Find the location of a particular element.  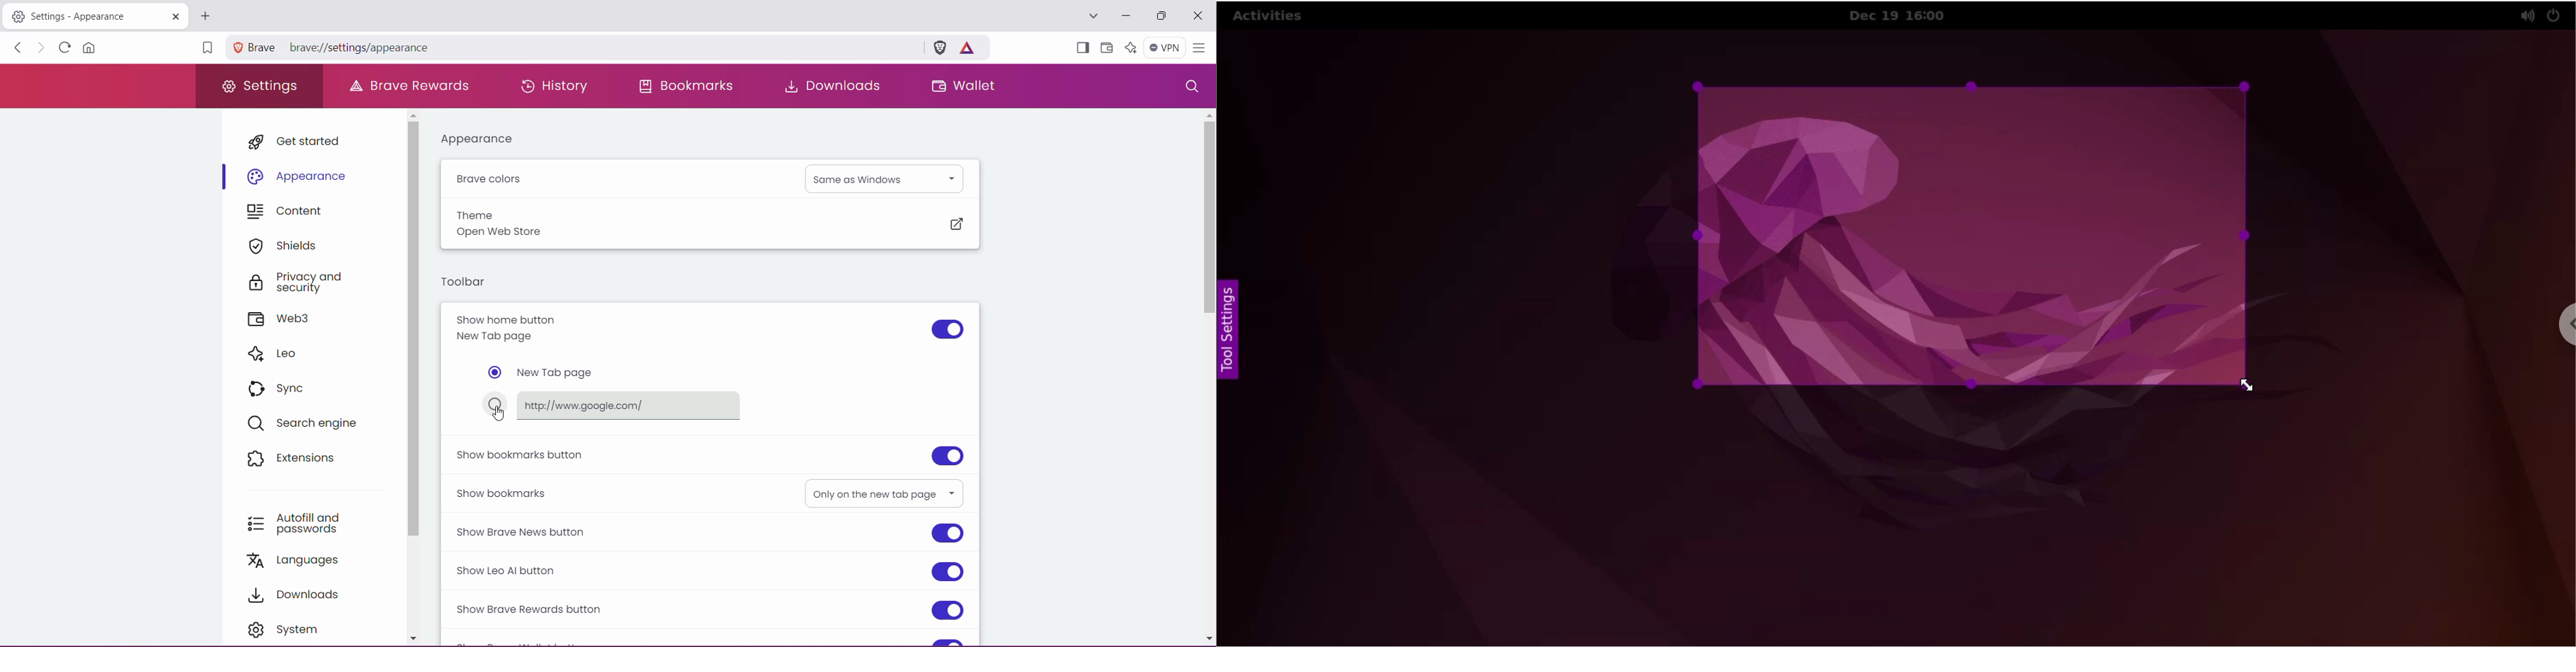

Brave Shields is located at coordinates (940, 46).